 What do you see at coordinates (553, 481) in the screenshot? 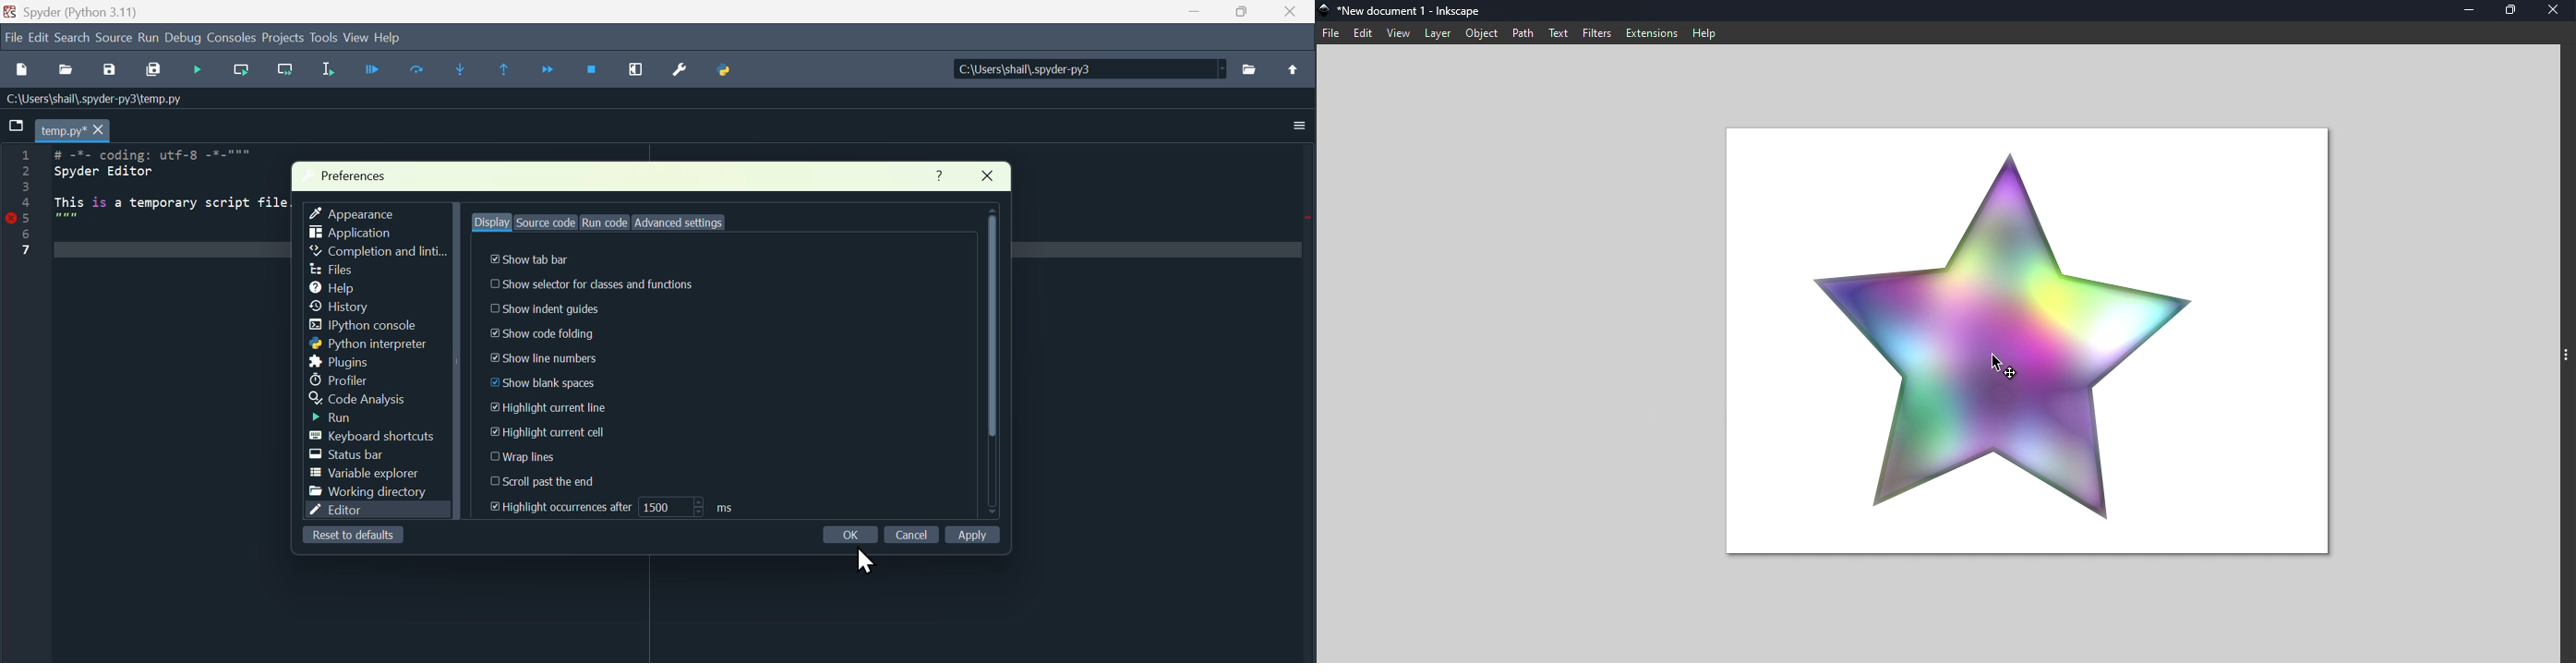
I see `Scroll past the end` at bounding box center [553, 481].